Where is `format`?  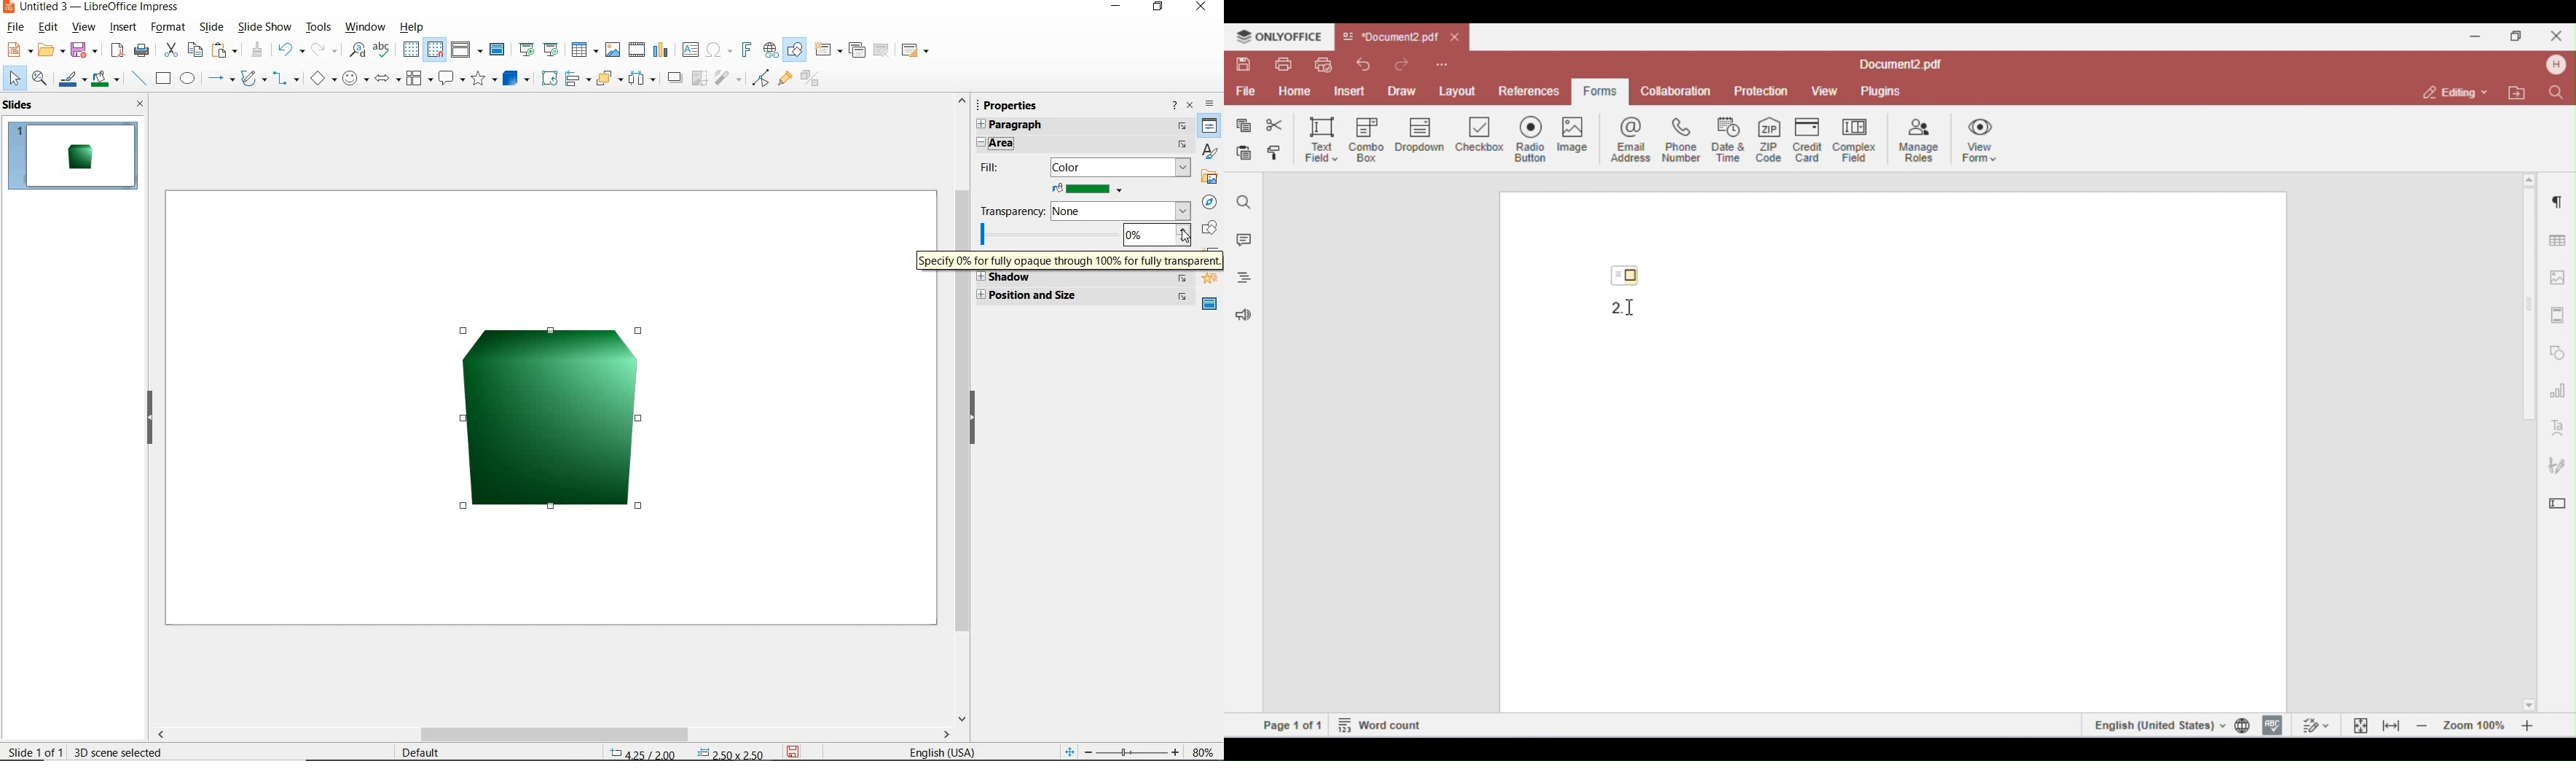 format is located at coordinates (169, 27).